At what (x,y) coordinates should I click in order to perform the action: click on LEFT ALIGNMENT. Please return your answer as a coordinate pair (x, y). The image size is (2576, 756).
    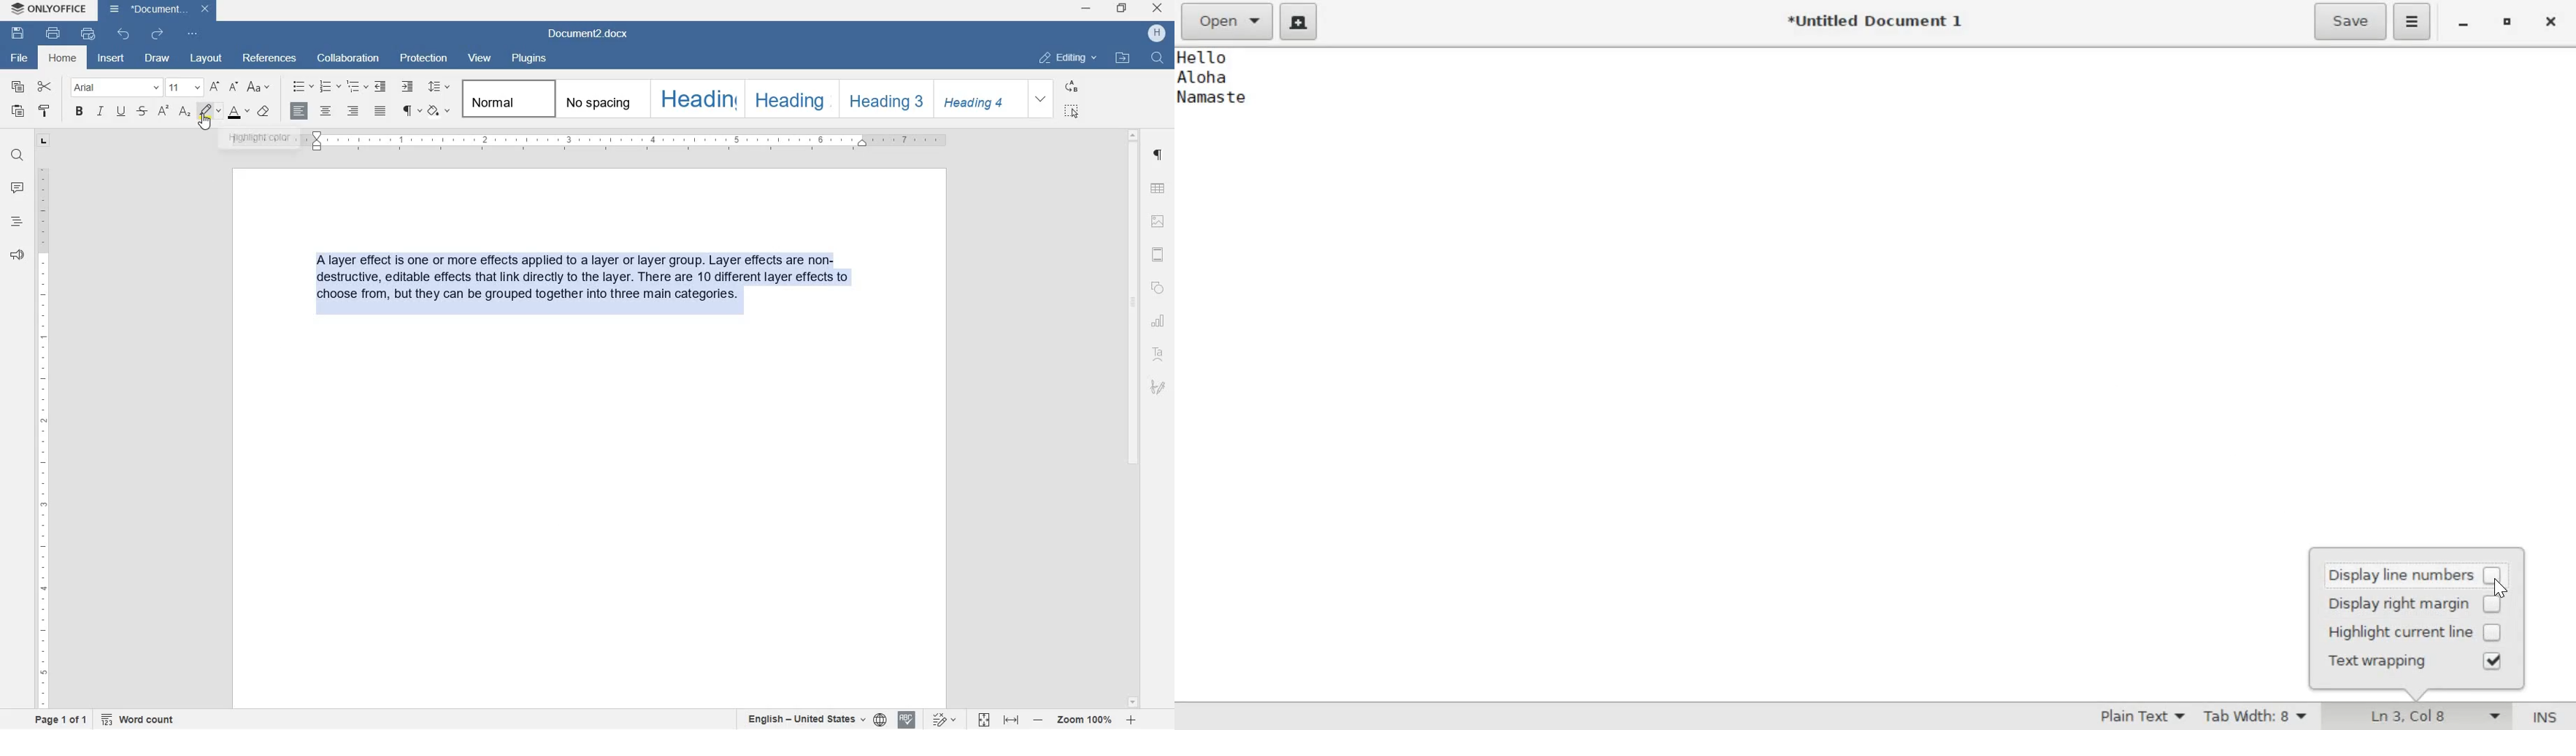
    Looking at the image, I should click on (300, 111).